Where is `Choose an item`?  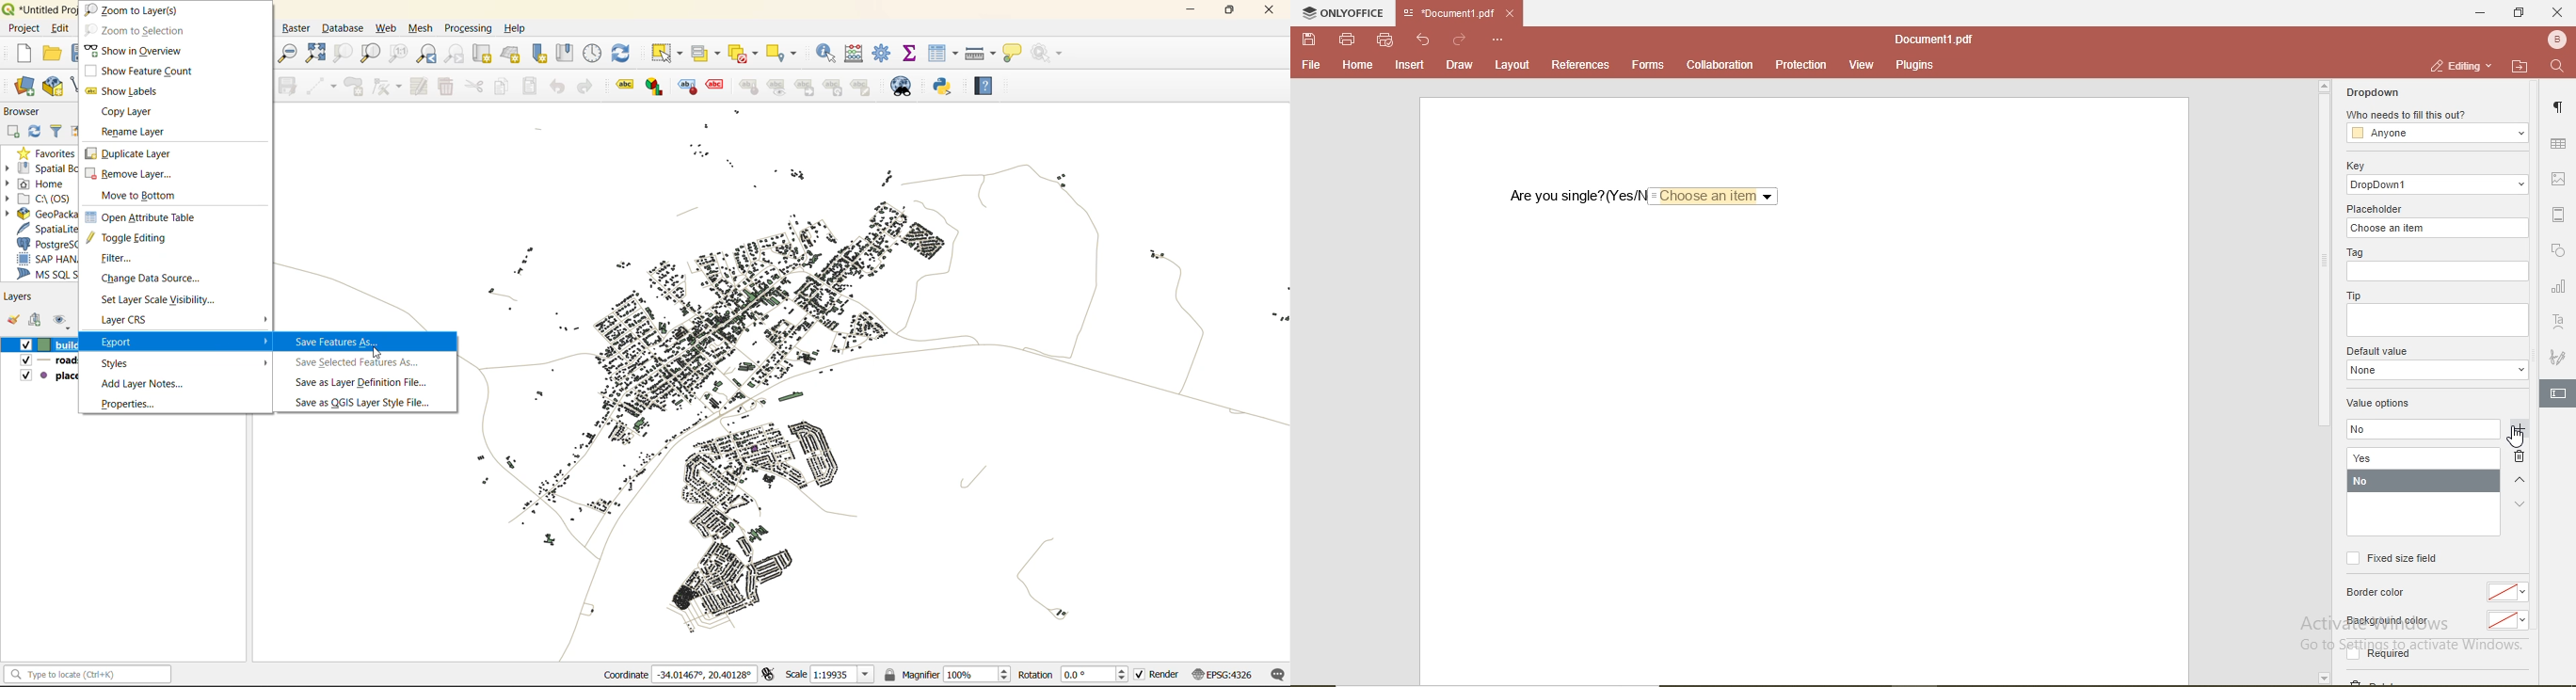 Choose an item is located at coordinates (1711, 198).